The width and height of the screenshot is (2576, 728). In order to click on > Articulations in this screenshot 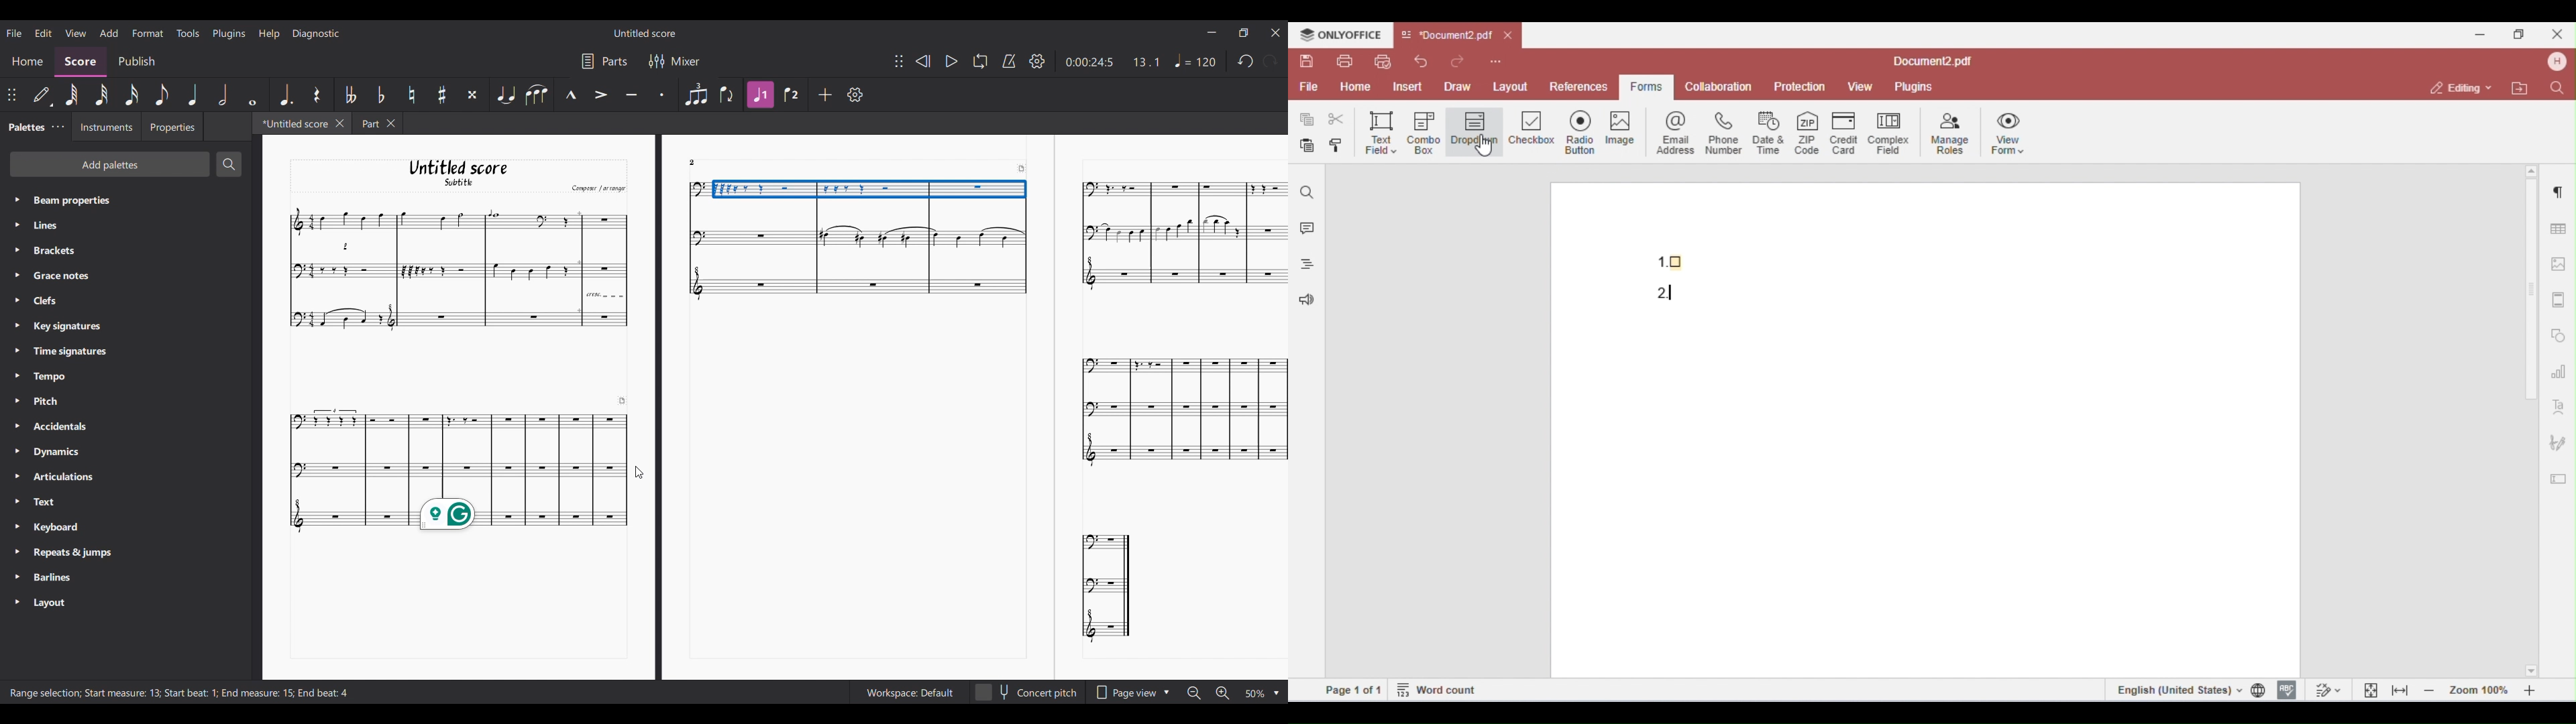, I will do `click(58, 480)`.